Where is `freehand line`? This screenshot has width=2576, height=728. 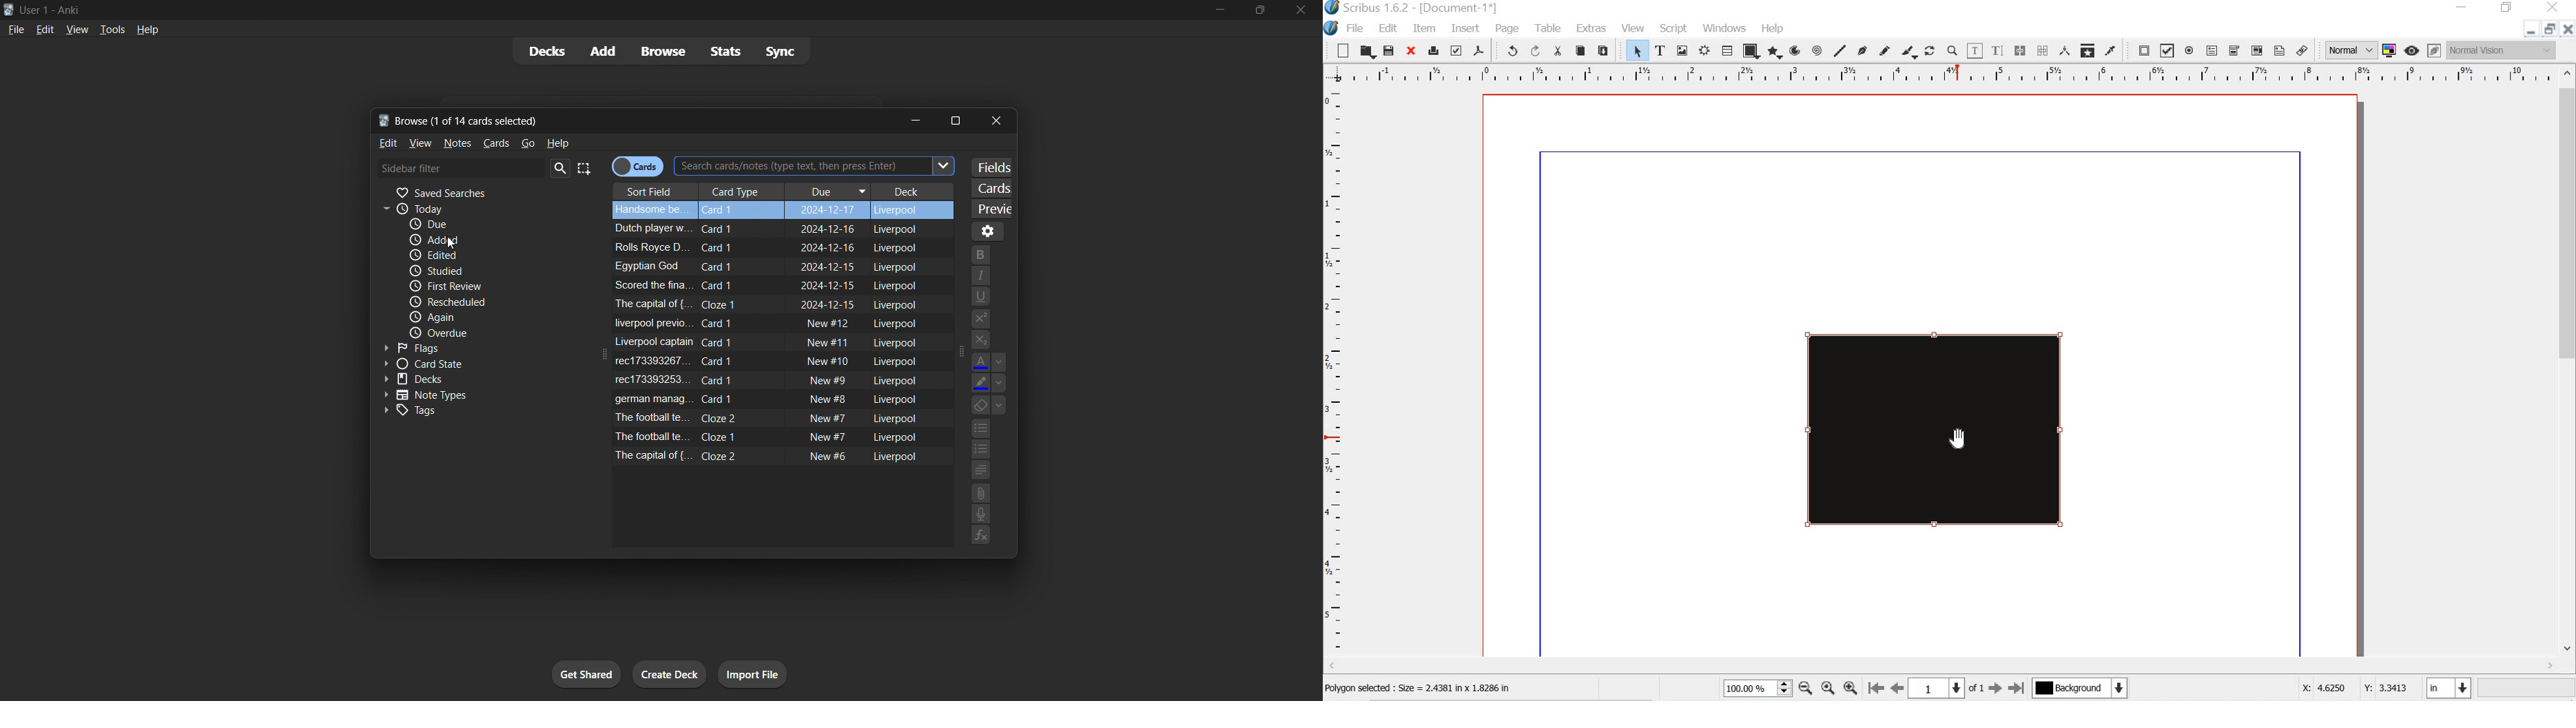 freehand line is located at coordinates (1885, 51).